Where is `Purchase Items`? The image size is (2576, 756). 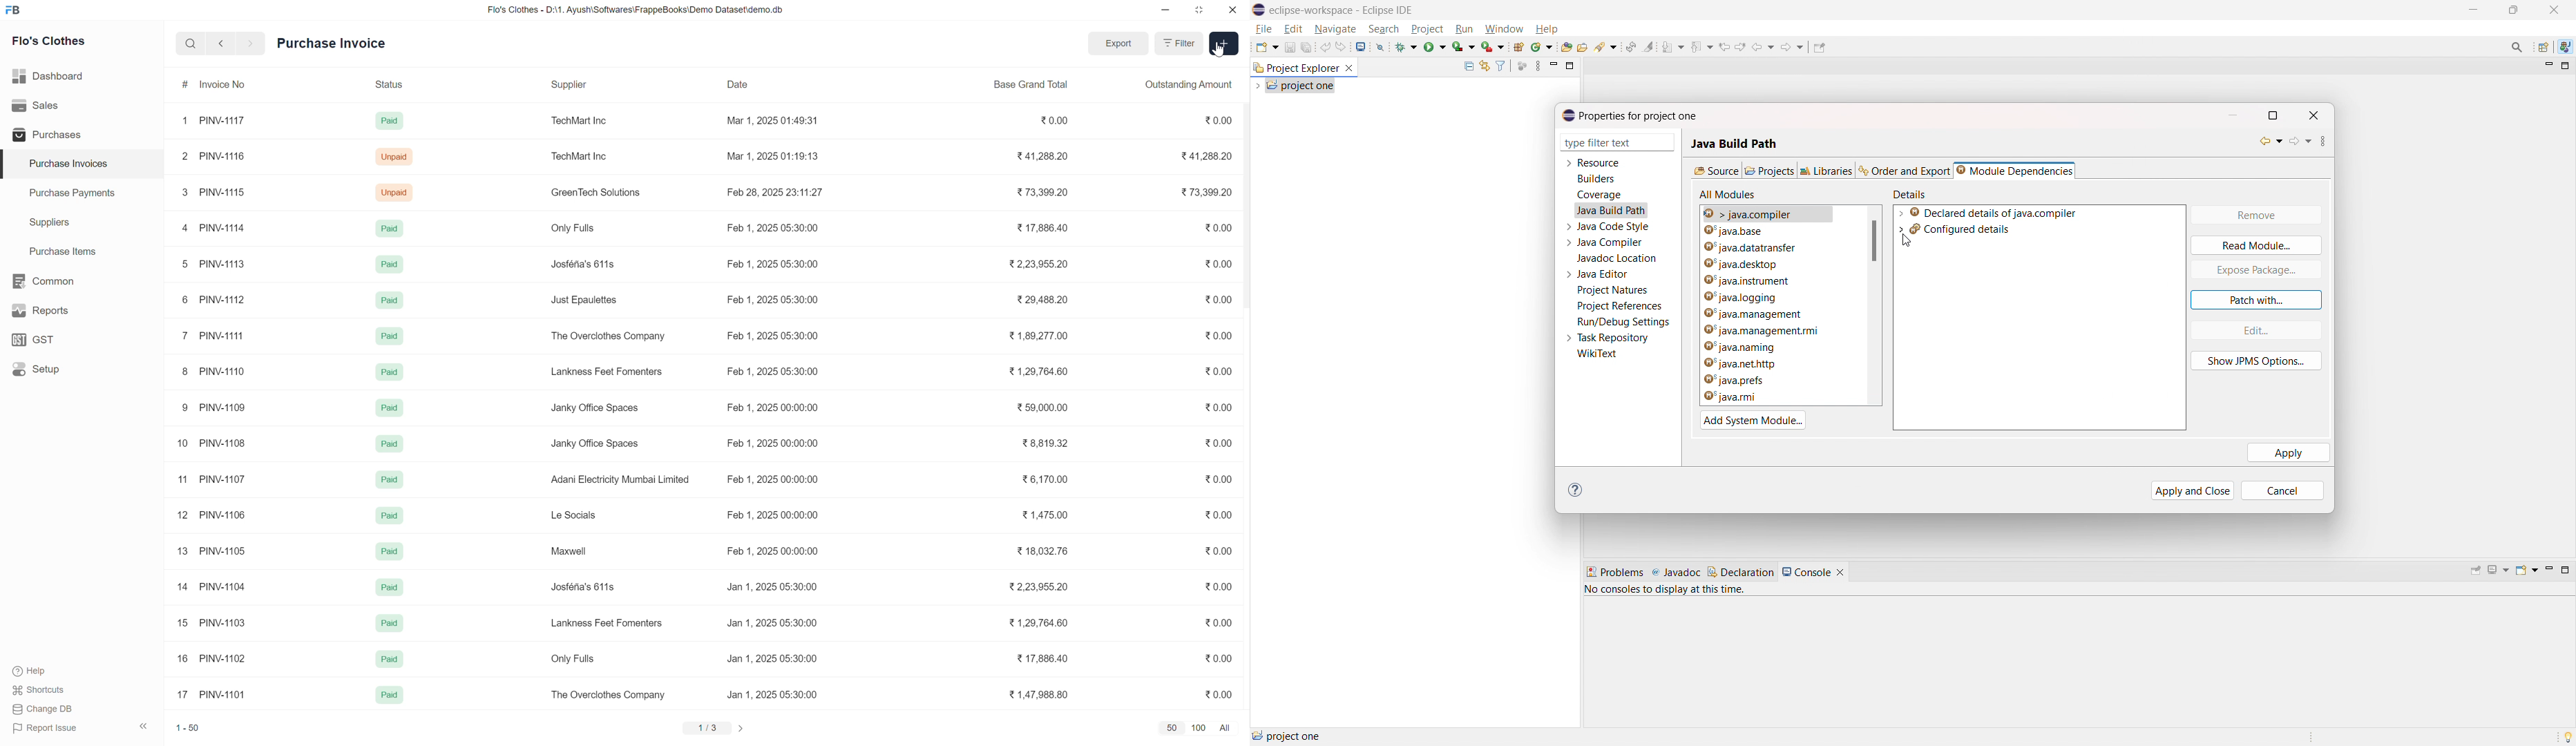 Purchase Items is located at coordinates (82, 252).